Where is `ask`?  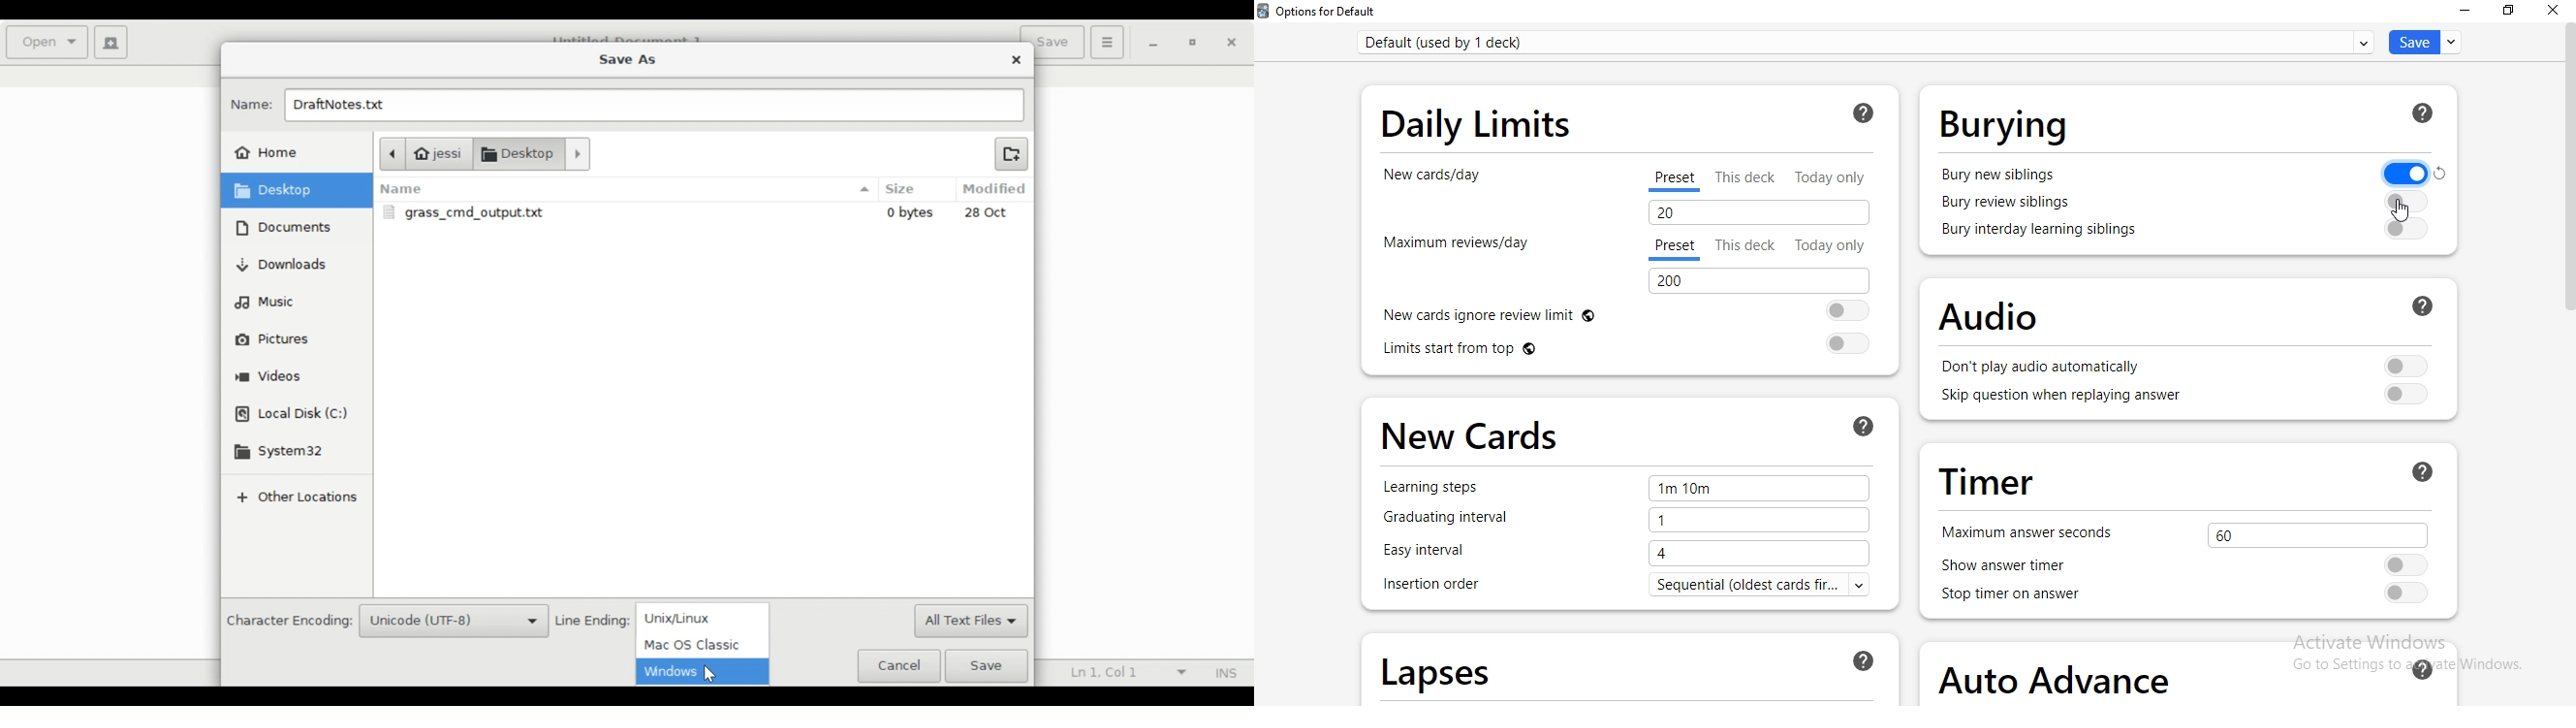 ask is located at coordinates (1866, 424).